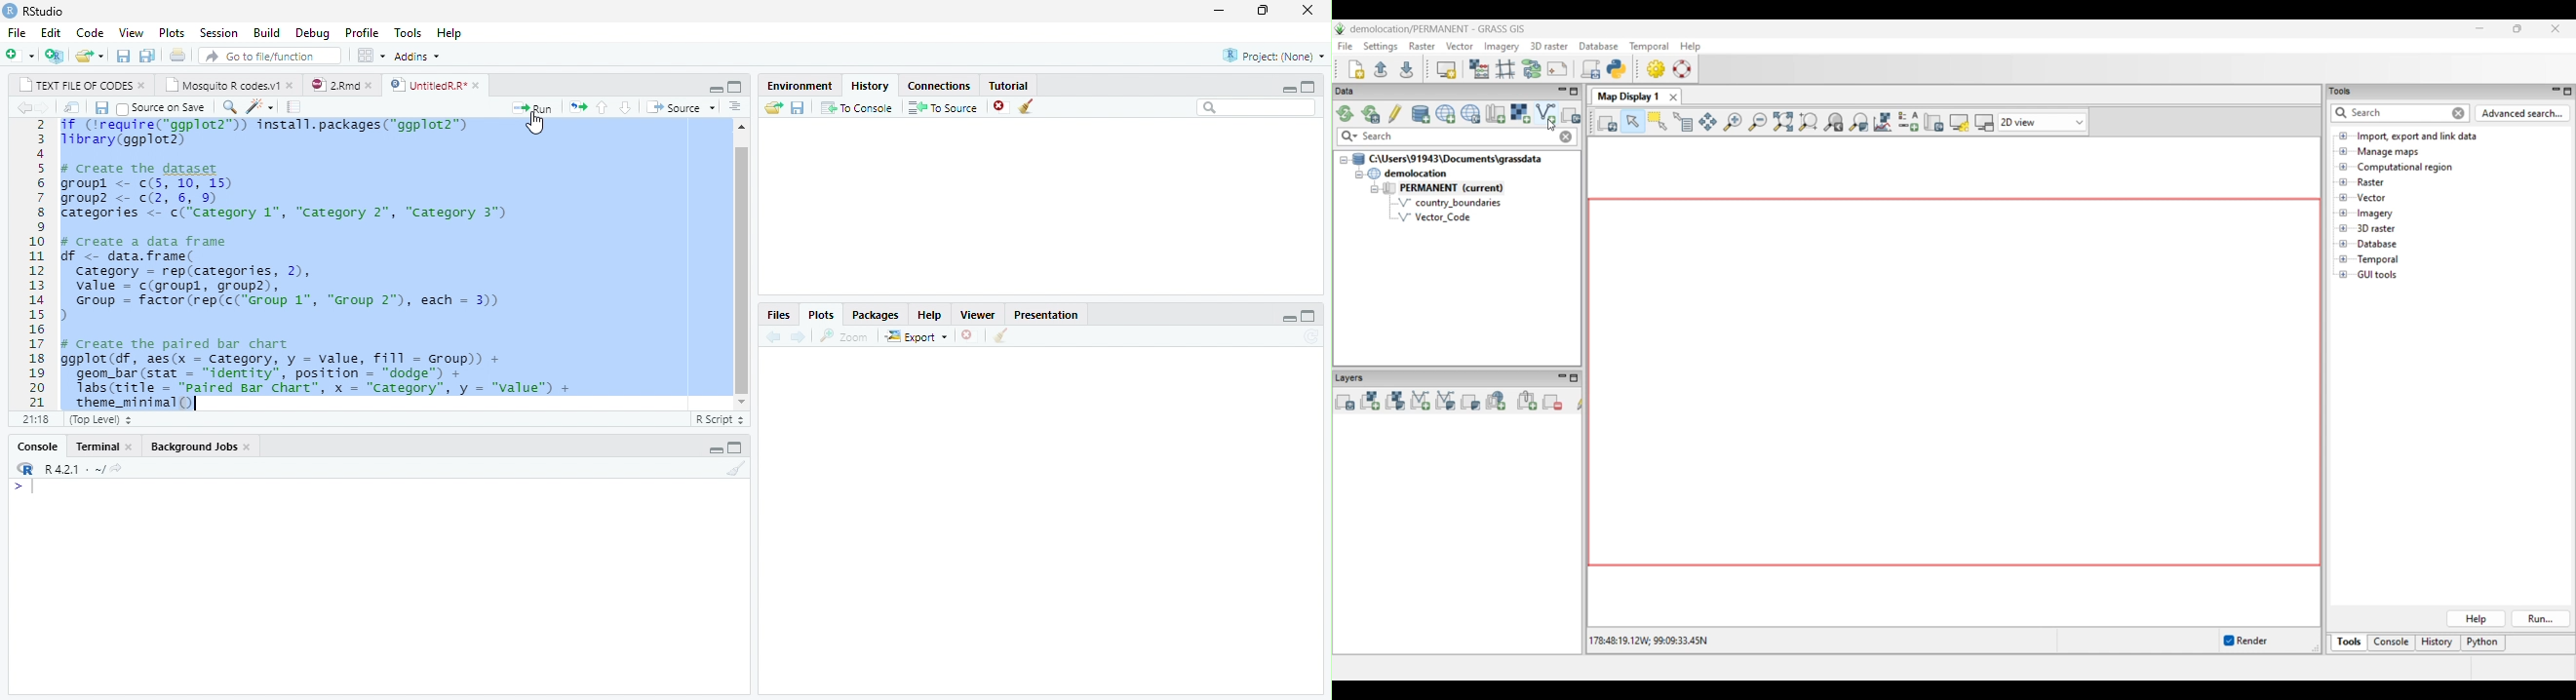  Describe the element at coordinates (477, 86) in the screenshot. I see `close` at that location.